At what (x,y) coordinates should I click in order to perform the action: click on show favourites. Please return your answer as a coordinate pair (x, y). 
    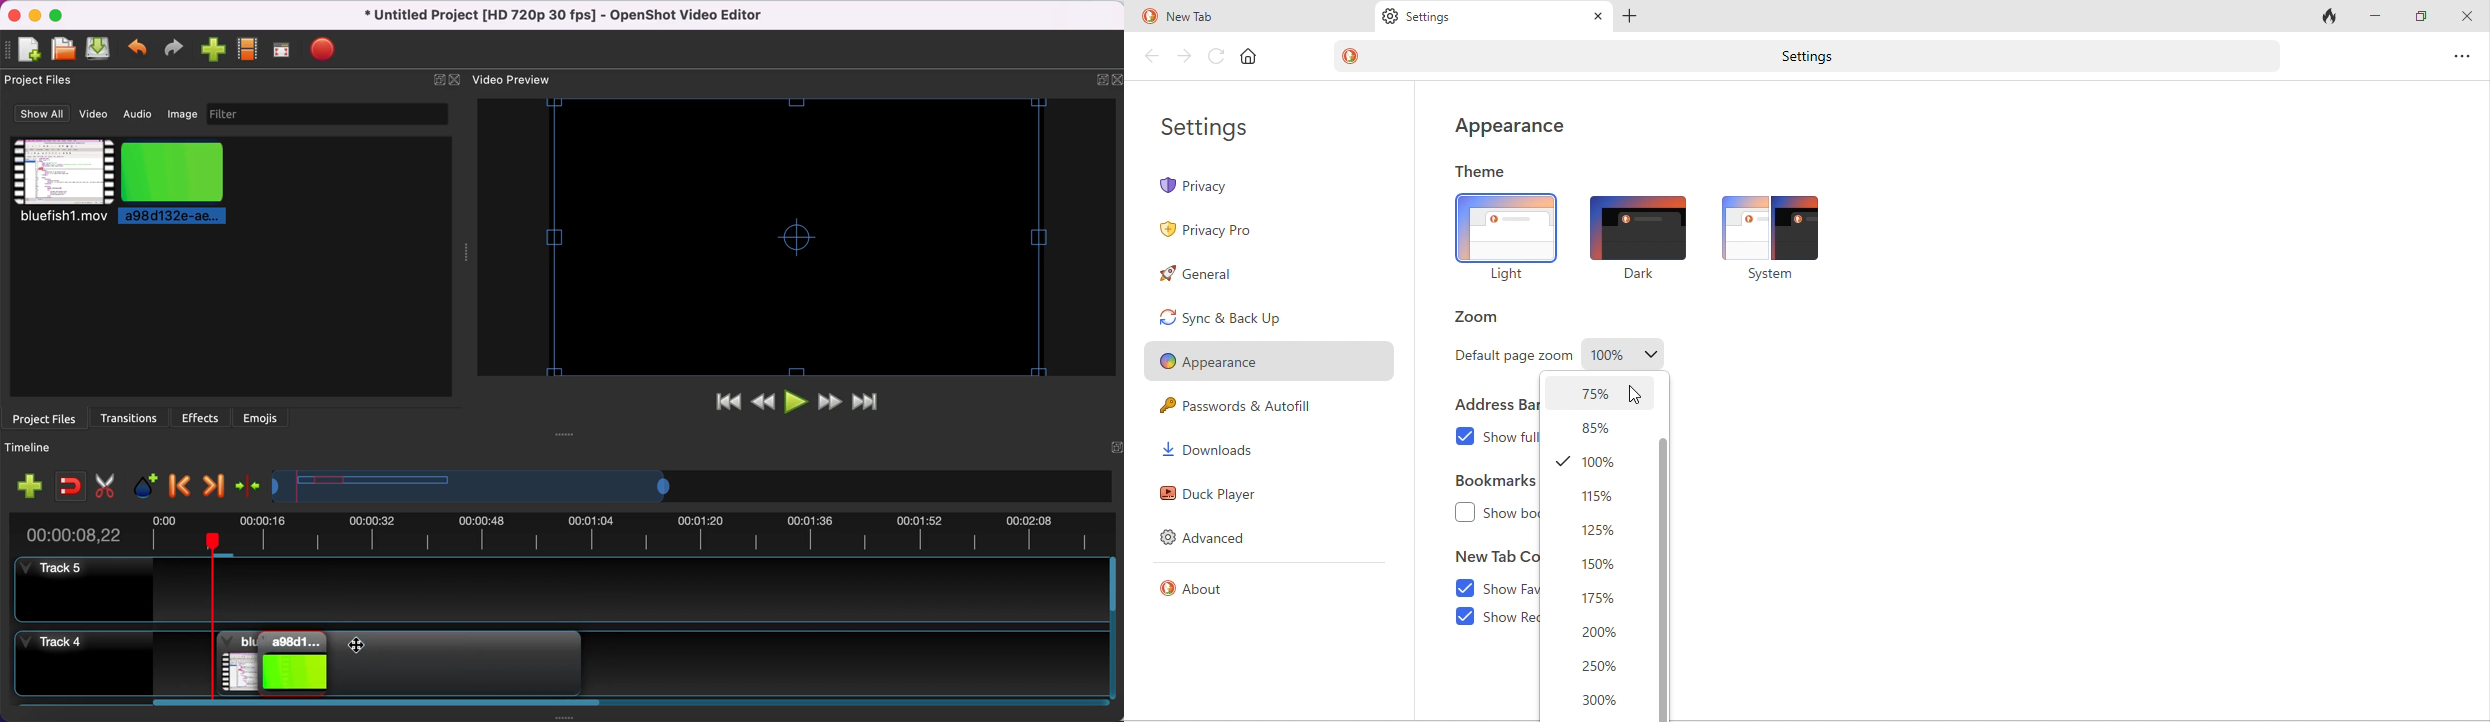
    Looking at the image, I should click on (1514, 585).